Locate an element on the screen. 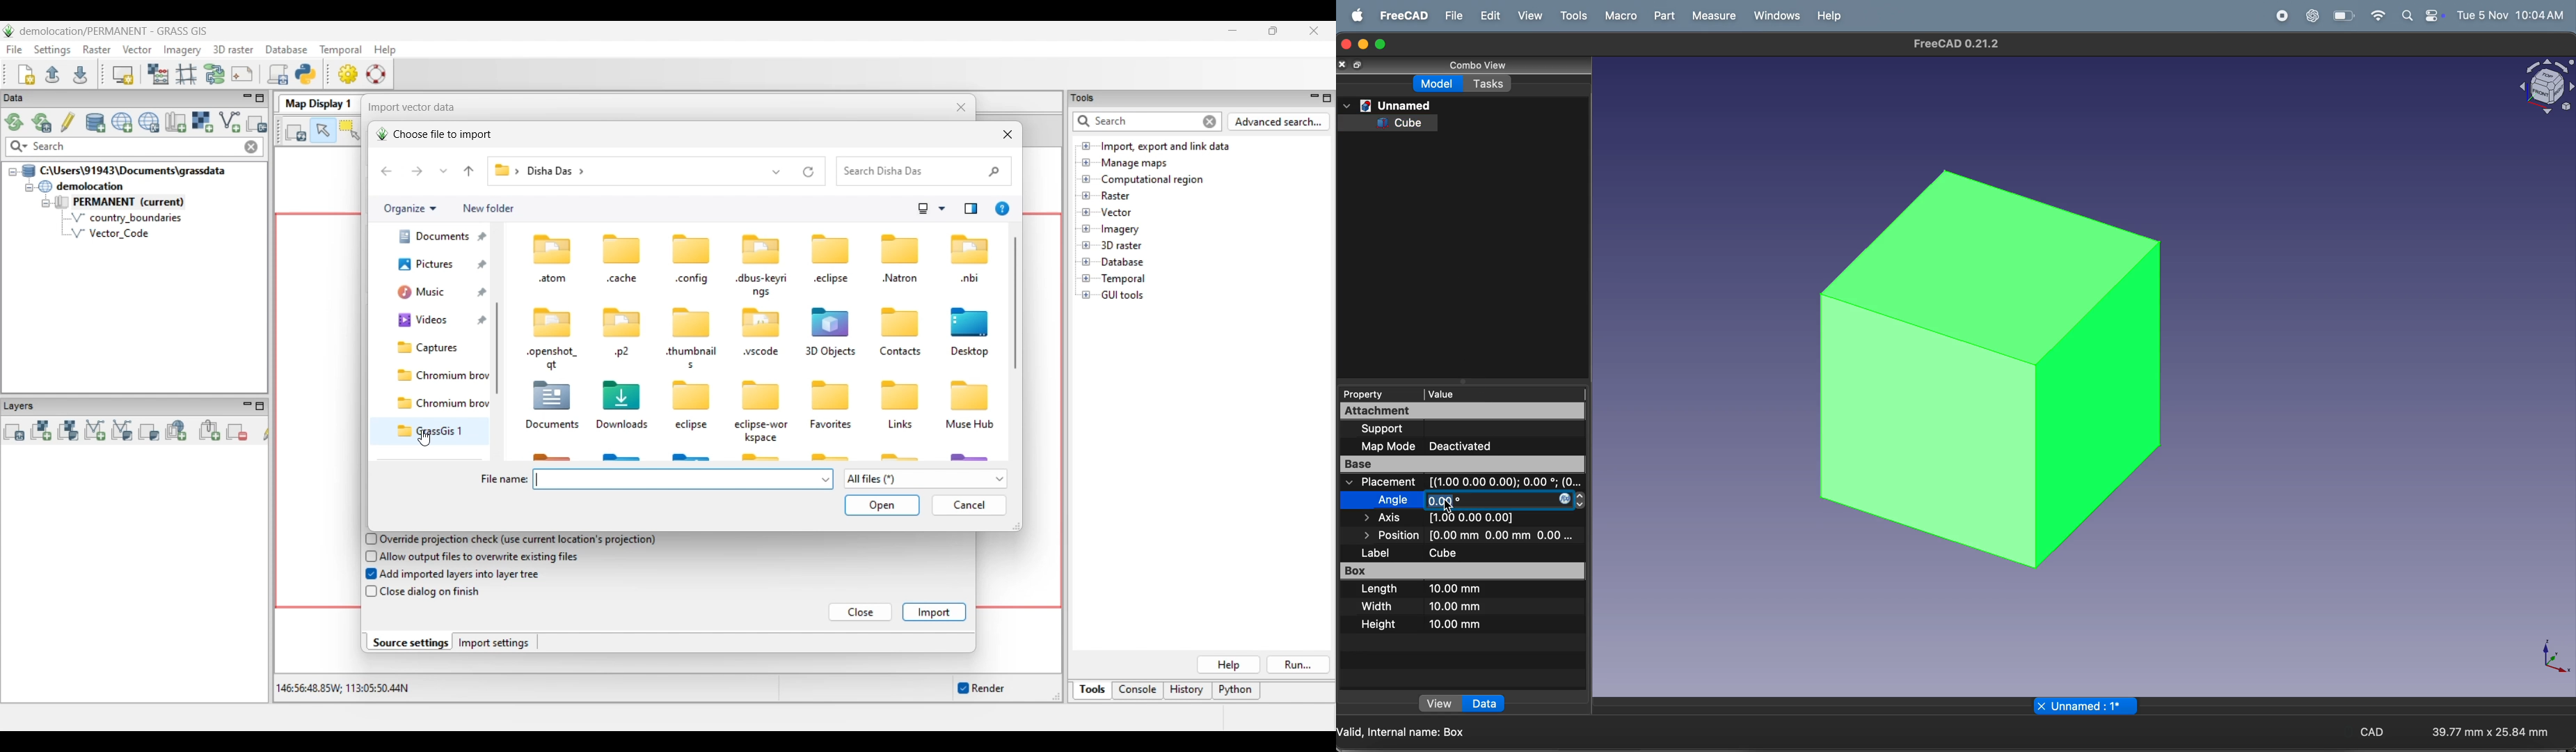 The width and height of the screenshot is (2576, 756). degree is located at coordinates (1501, 501).